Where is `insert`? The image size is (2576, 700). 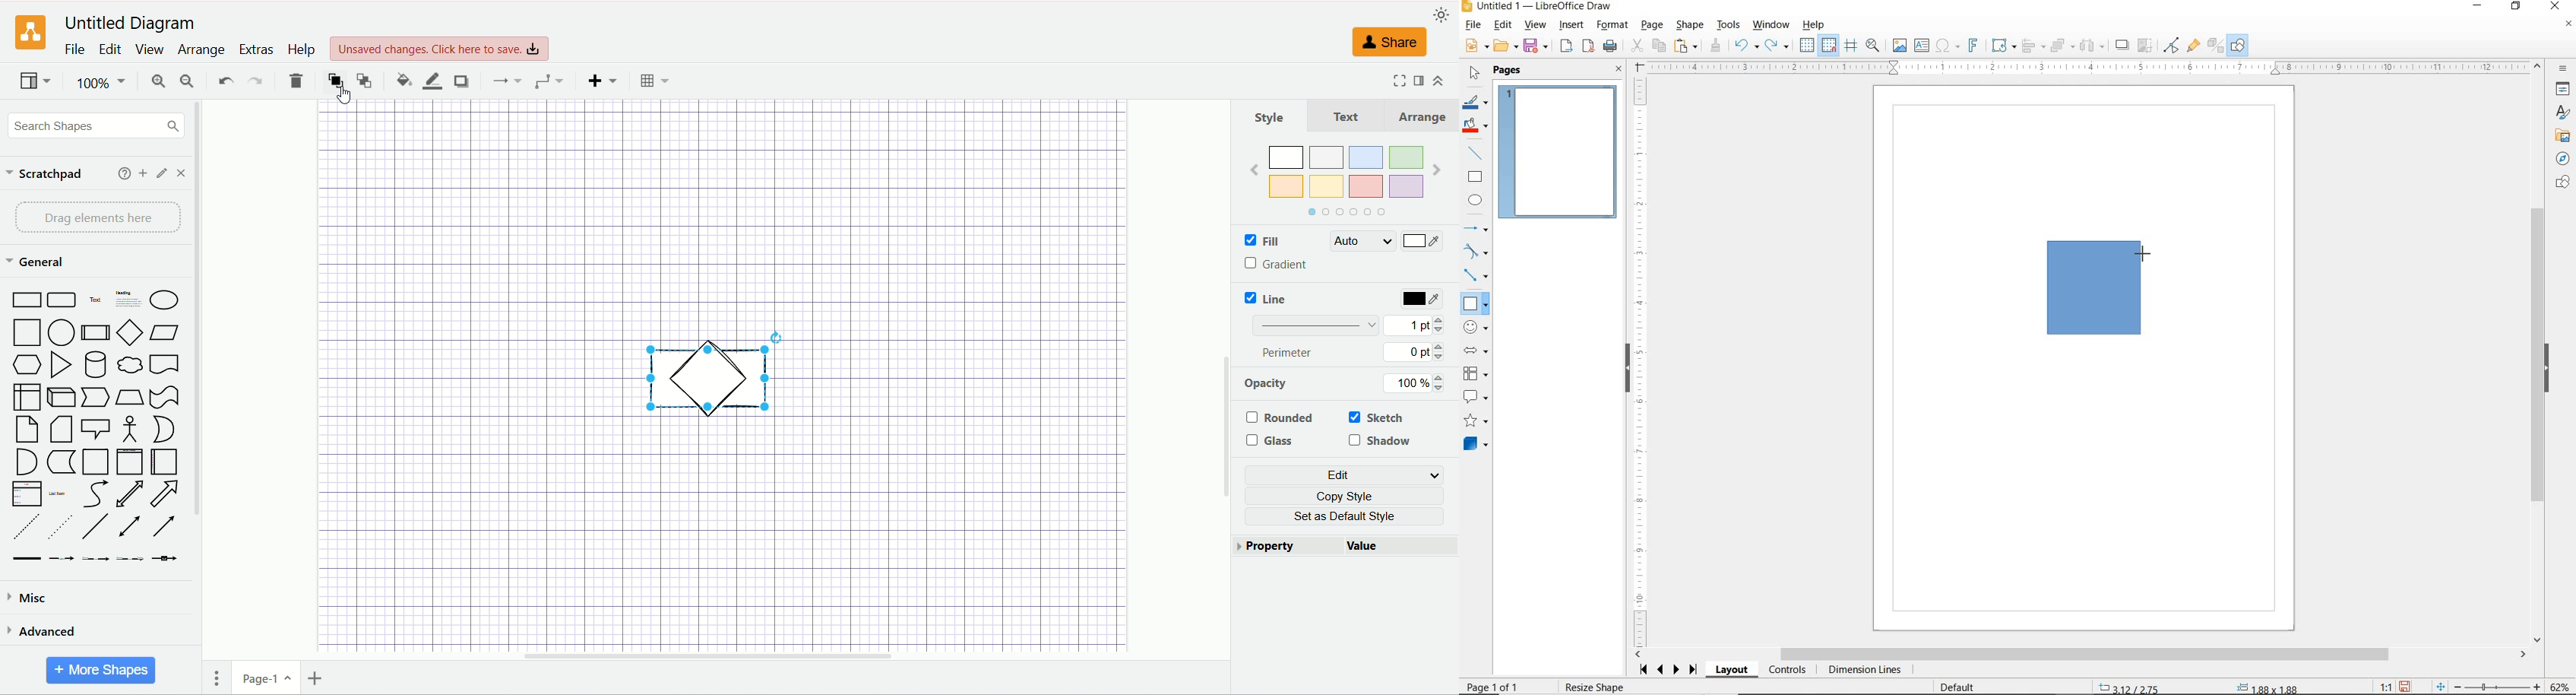
insert is located at coordinates (604, 80).